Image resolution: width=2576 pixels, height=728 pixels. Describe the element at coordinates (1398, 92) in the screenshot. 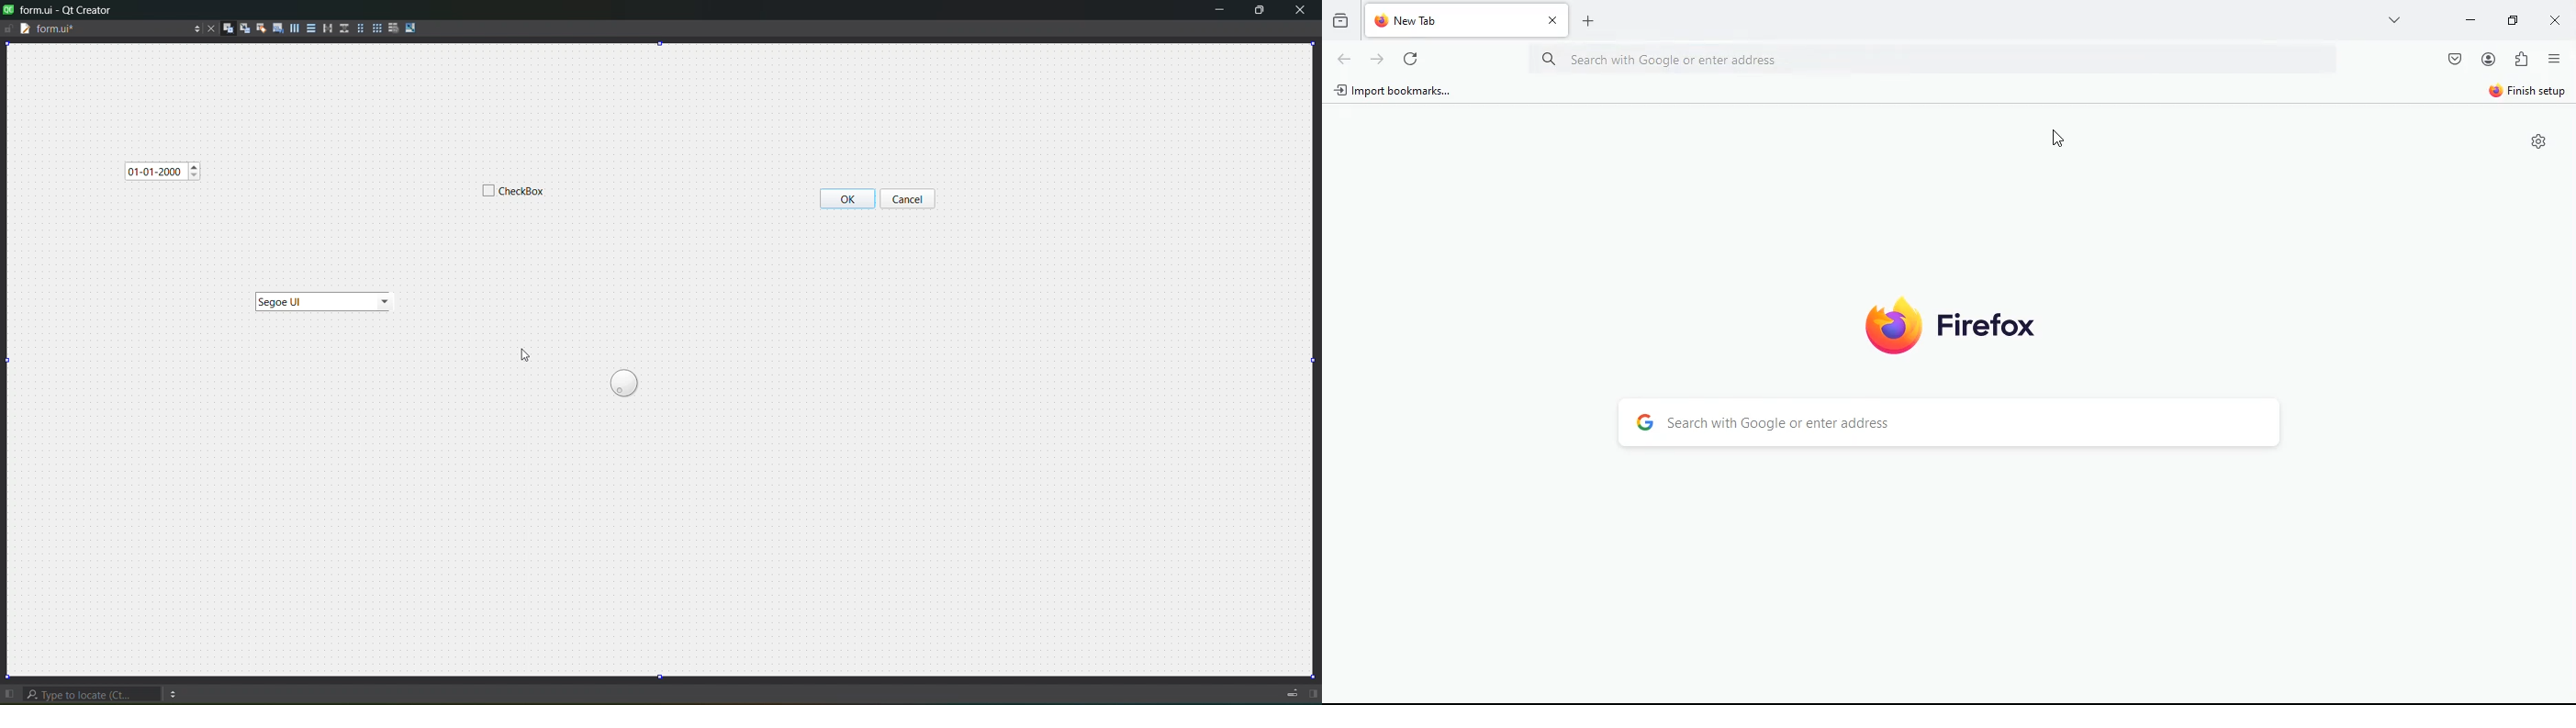

I see `import bookmarks` at that location.